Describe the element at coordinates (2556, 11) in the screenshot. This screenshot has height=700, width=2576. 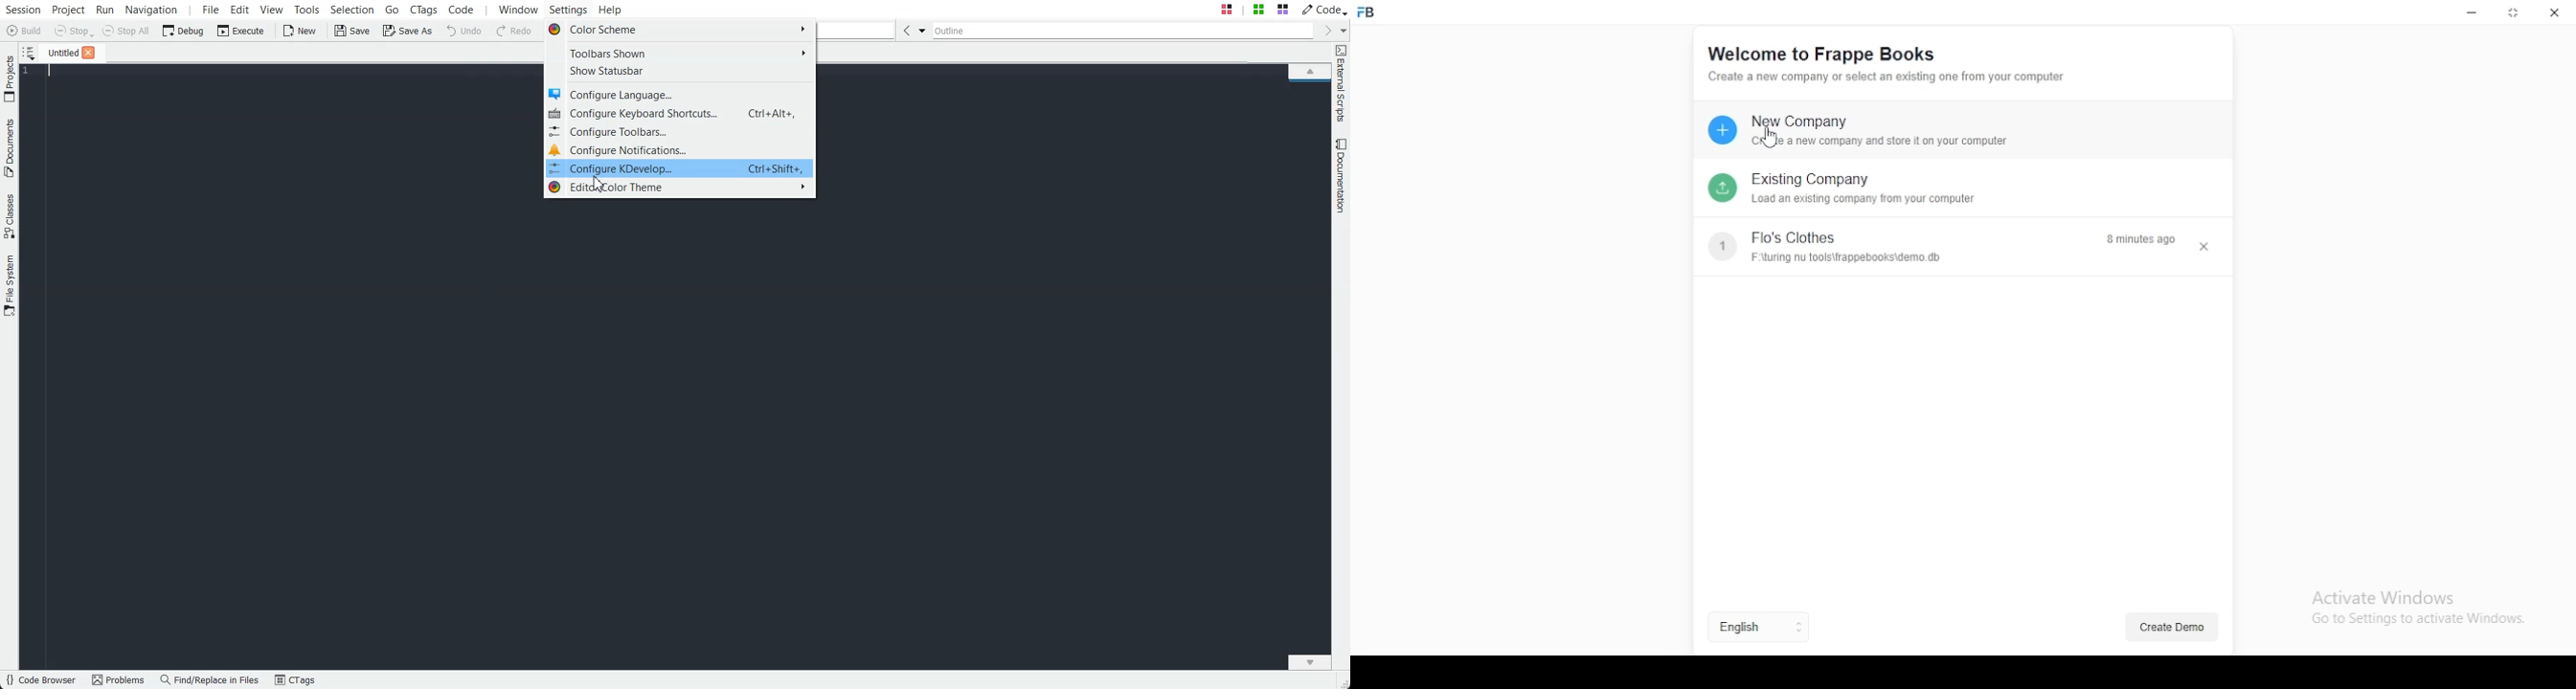
I see `close window` at that location.